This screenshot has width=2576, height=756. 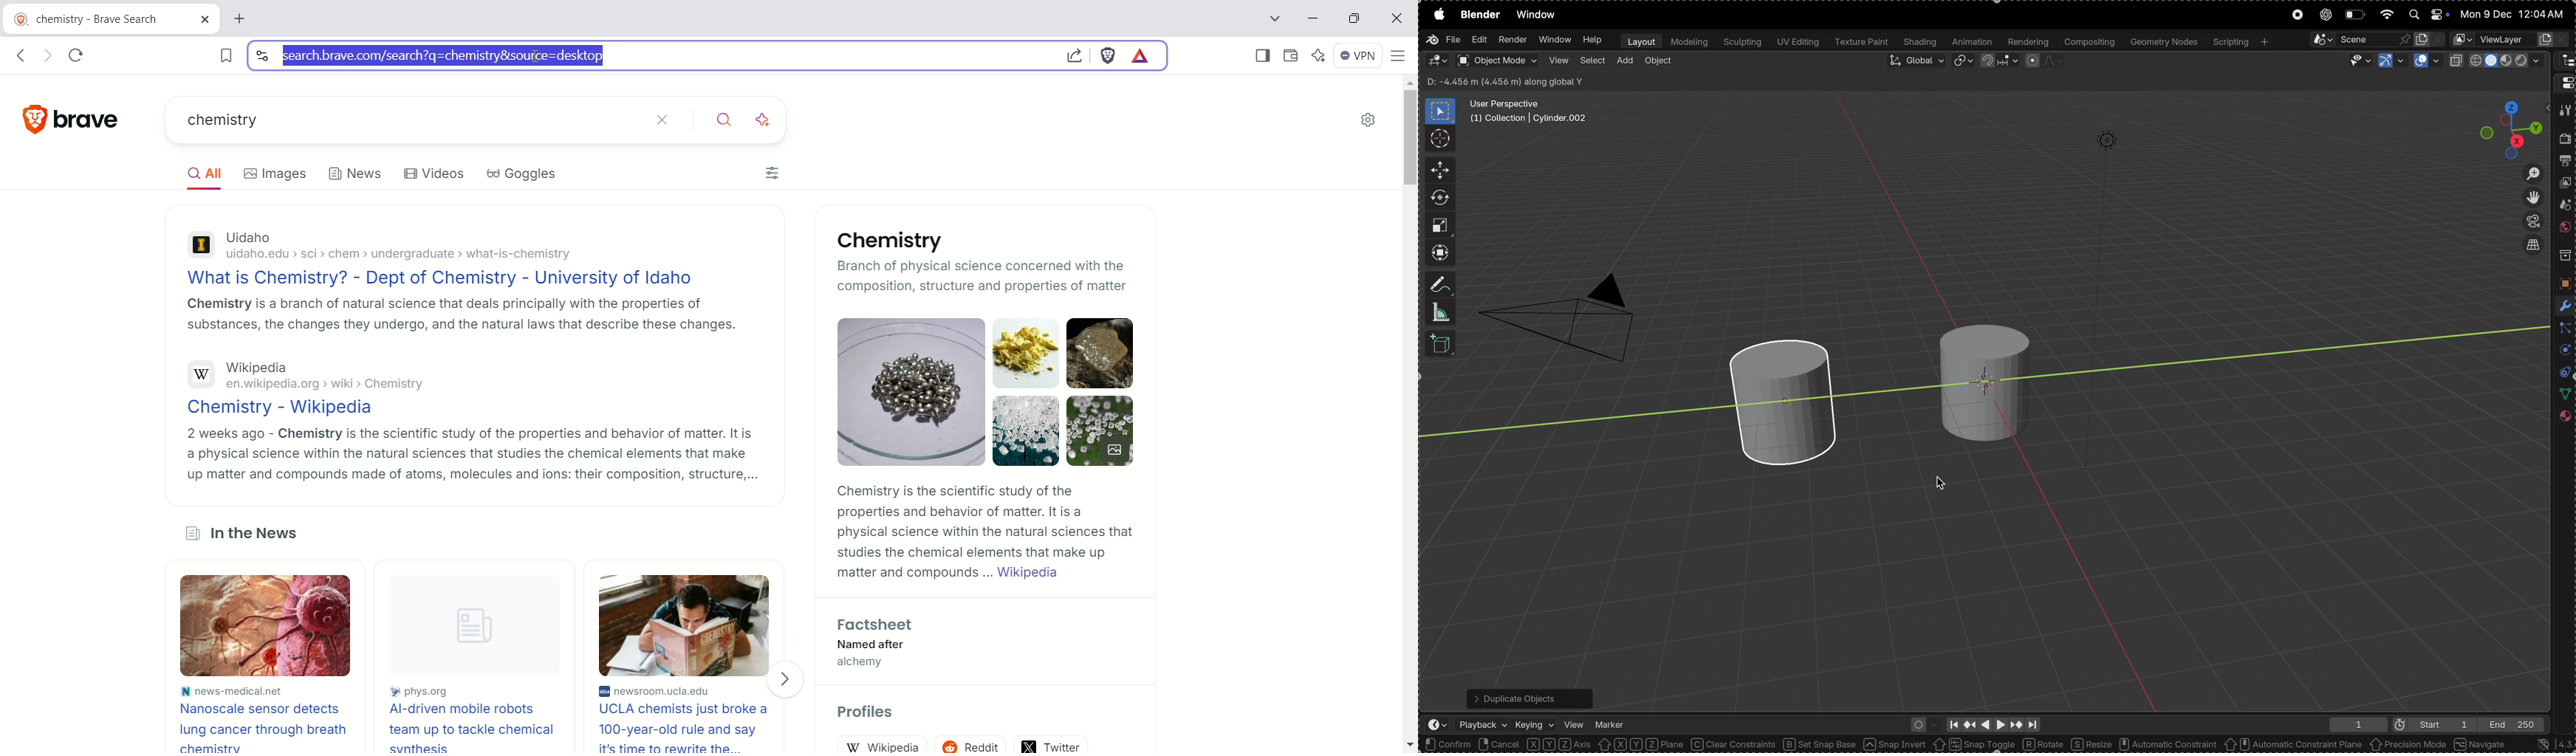 I want to click on play back , so click(x=1483, y=725).